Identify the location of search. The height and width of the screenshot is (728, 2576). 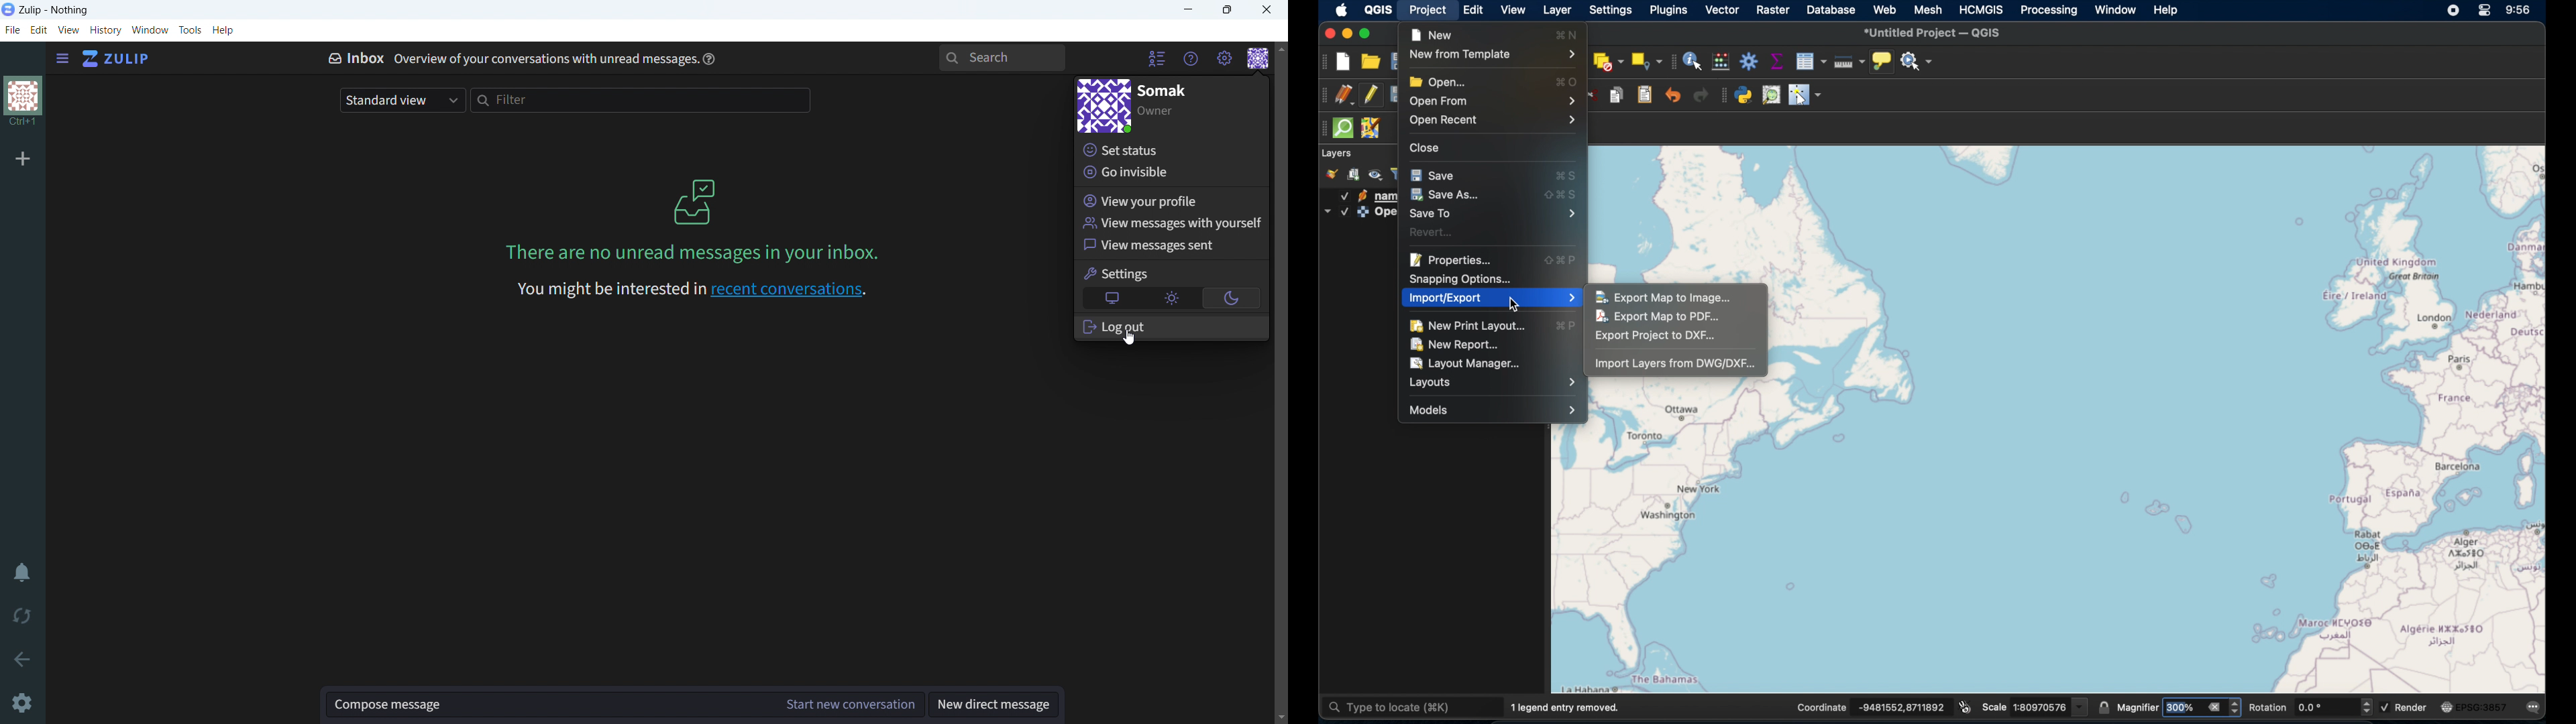
(1002, 58).